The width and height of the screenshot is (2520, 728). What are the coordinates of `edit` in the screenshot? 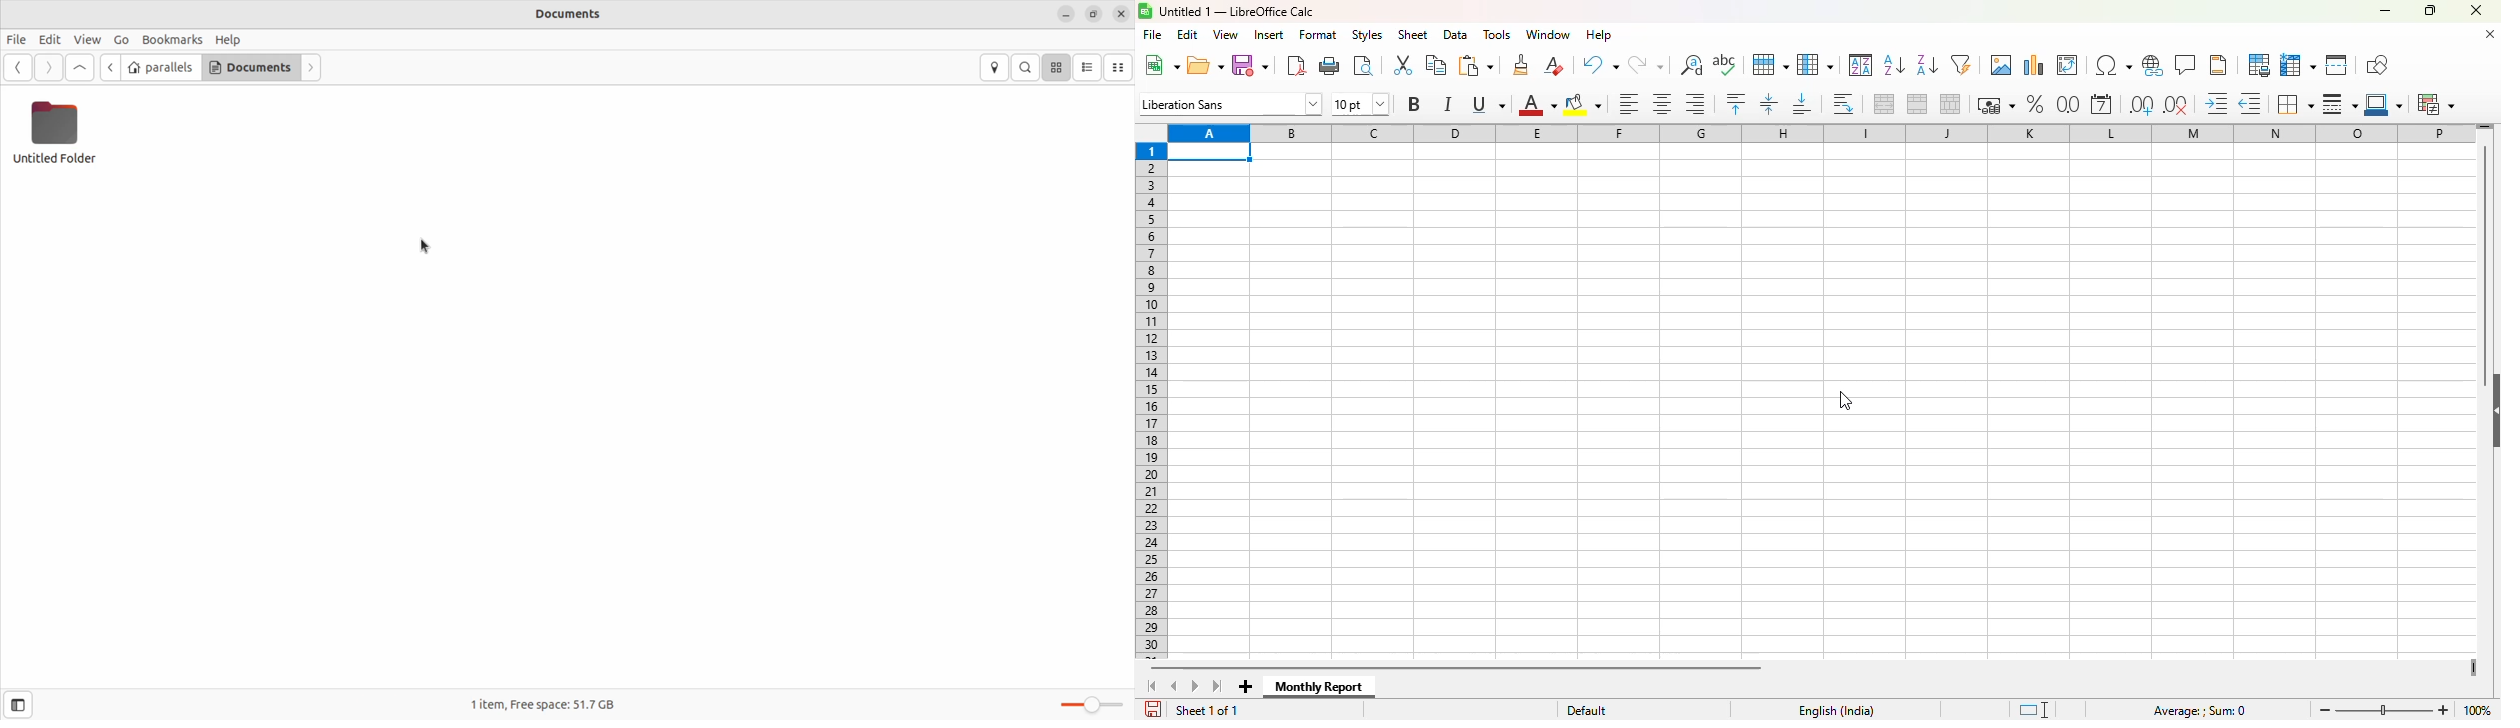 It's located at (1188, 34).